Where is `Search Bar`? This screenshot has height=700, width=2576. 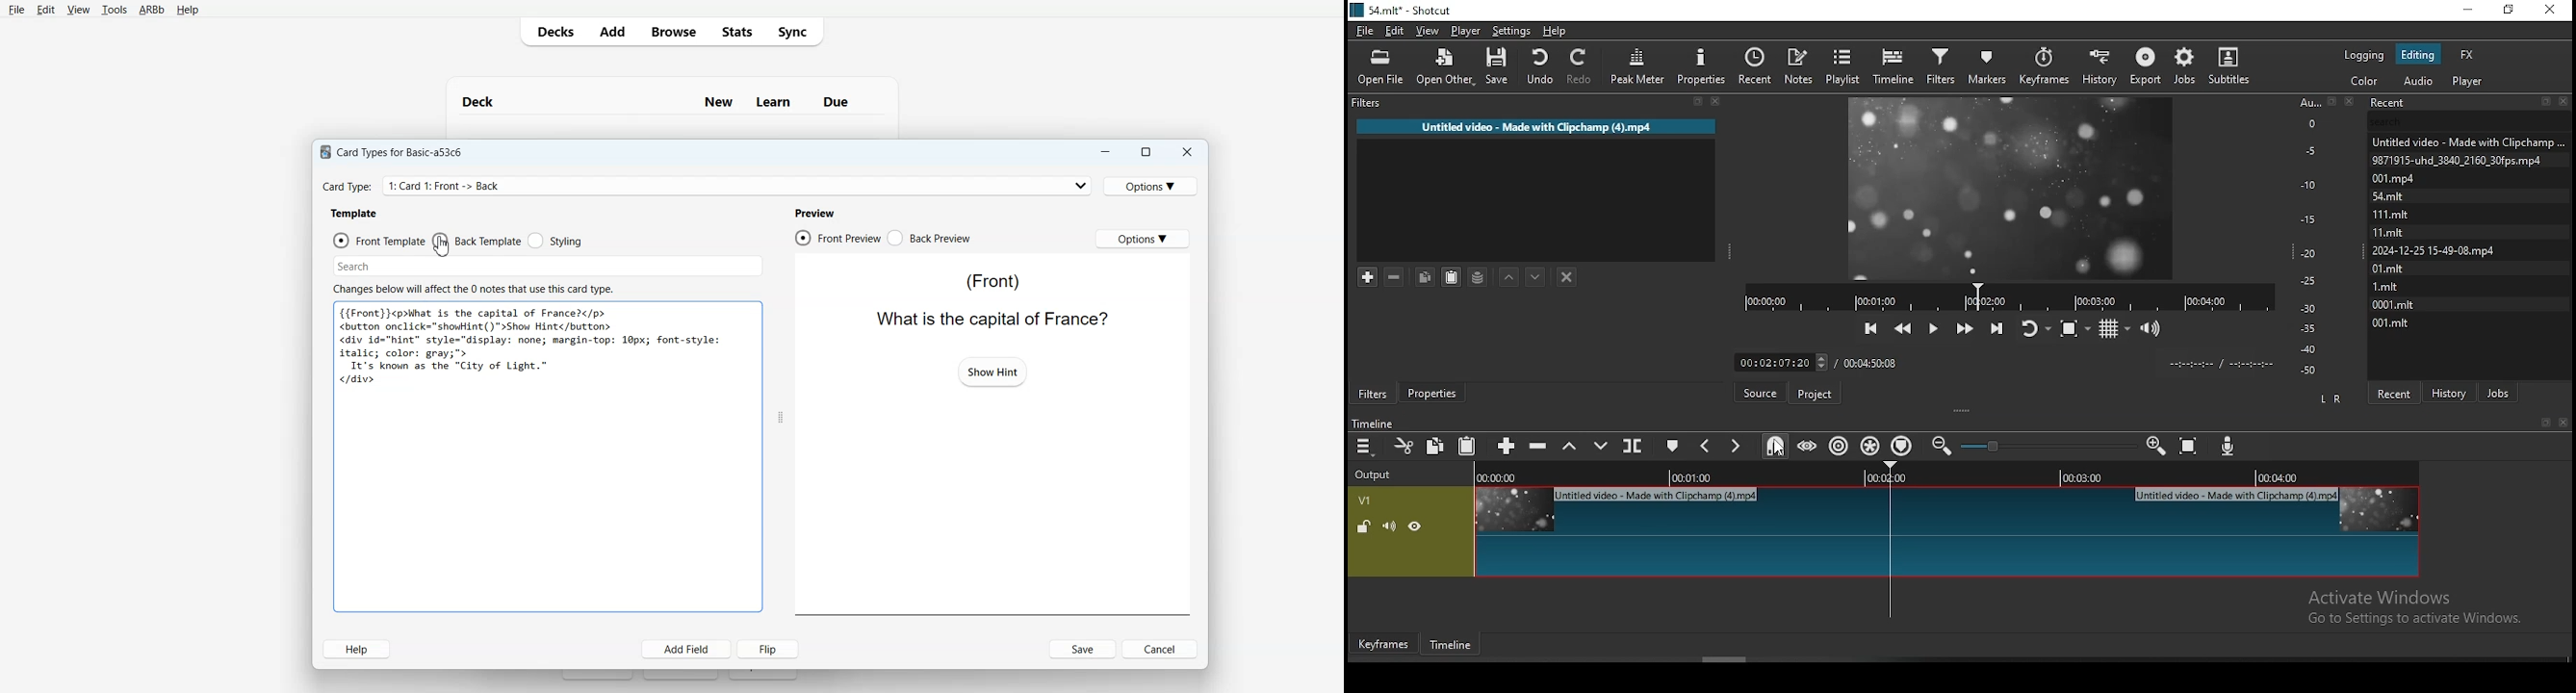
Search Bar is located at coordinates (548, 266).